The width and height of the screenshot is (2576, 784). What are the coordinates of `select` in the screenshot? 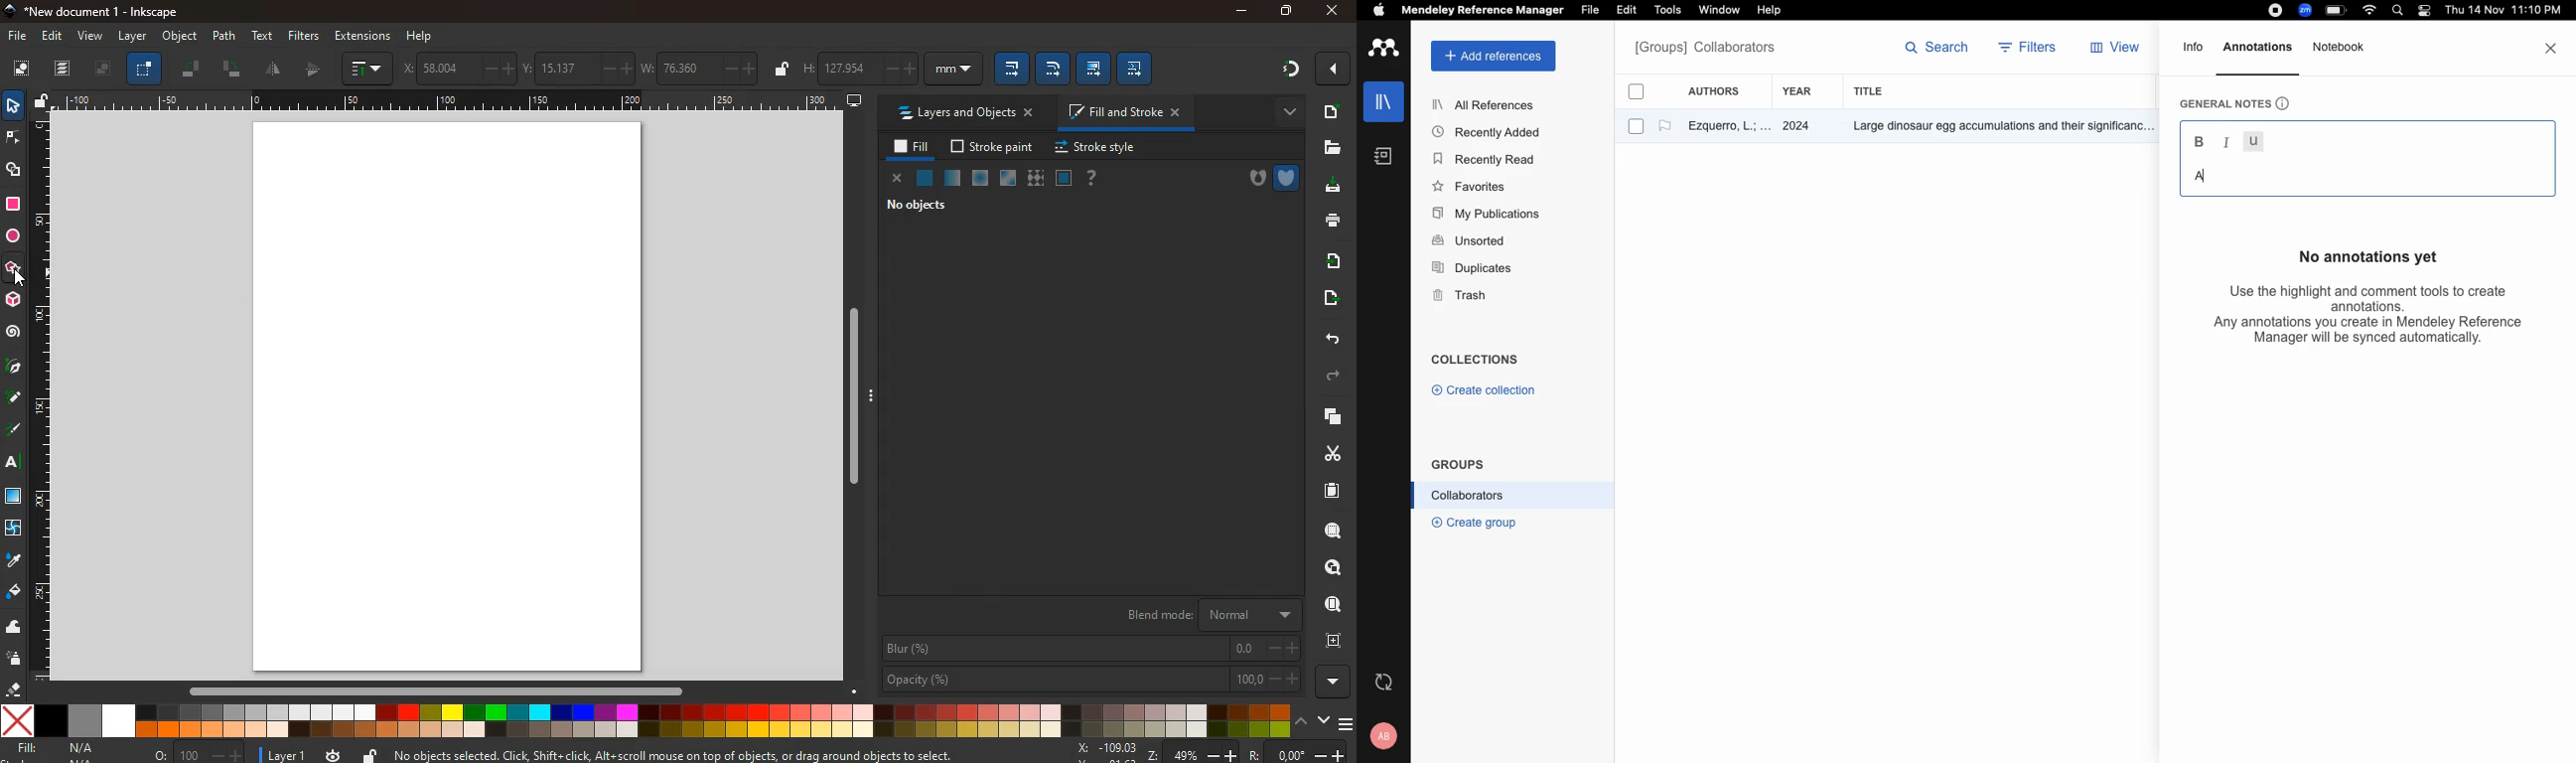 It's located at (143, 69).